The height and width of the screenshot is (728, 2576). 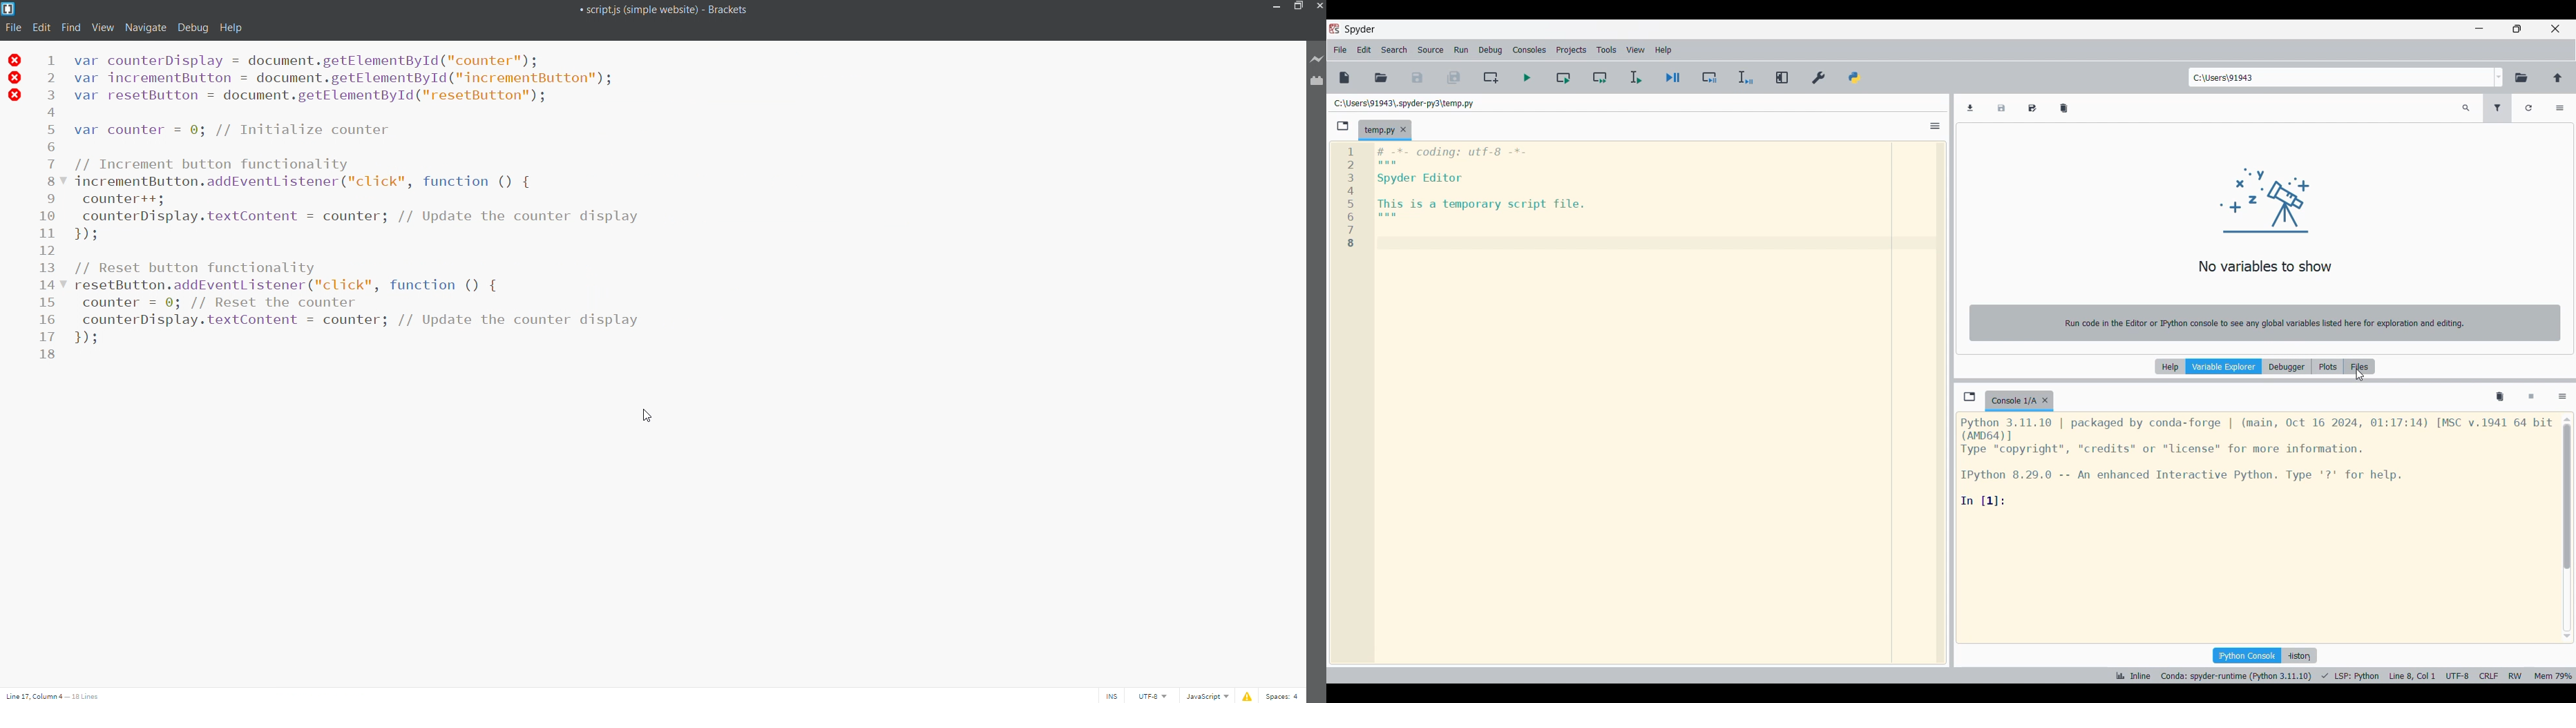 What do you see at coordinates (1343, 126) in the screenshot?
I see `Browse tab` at bounding box center [1343, 126].